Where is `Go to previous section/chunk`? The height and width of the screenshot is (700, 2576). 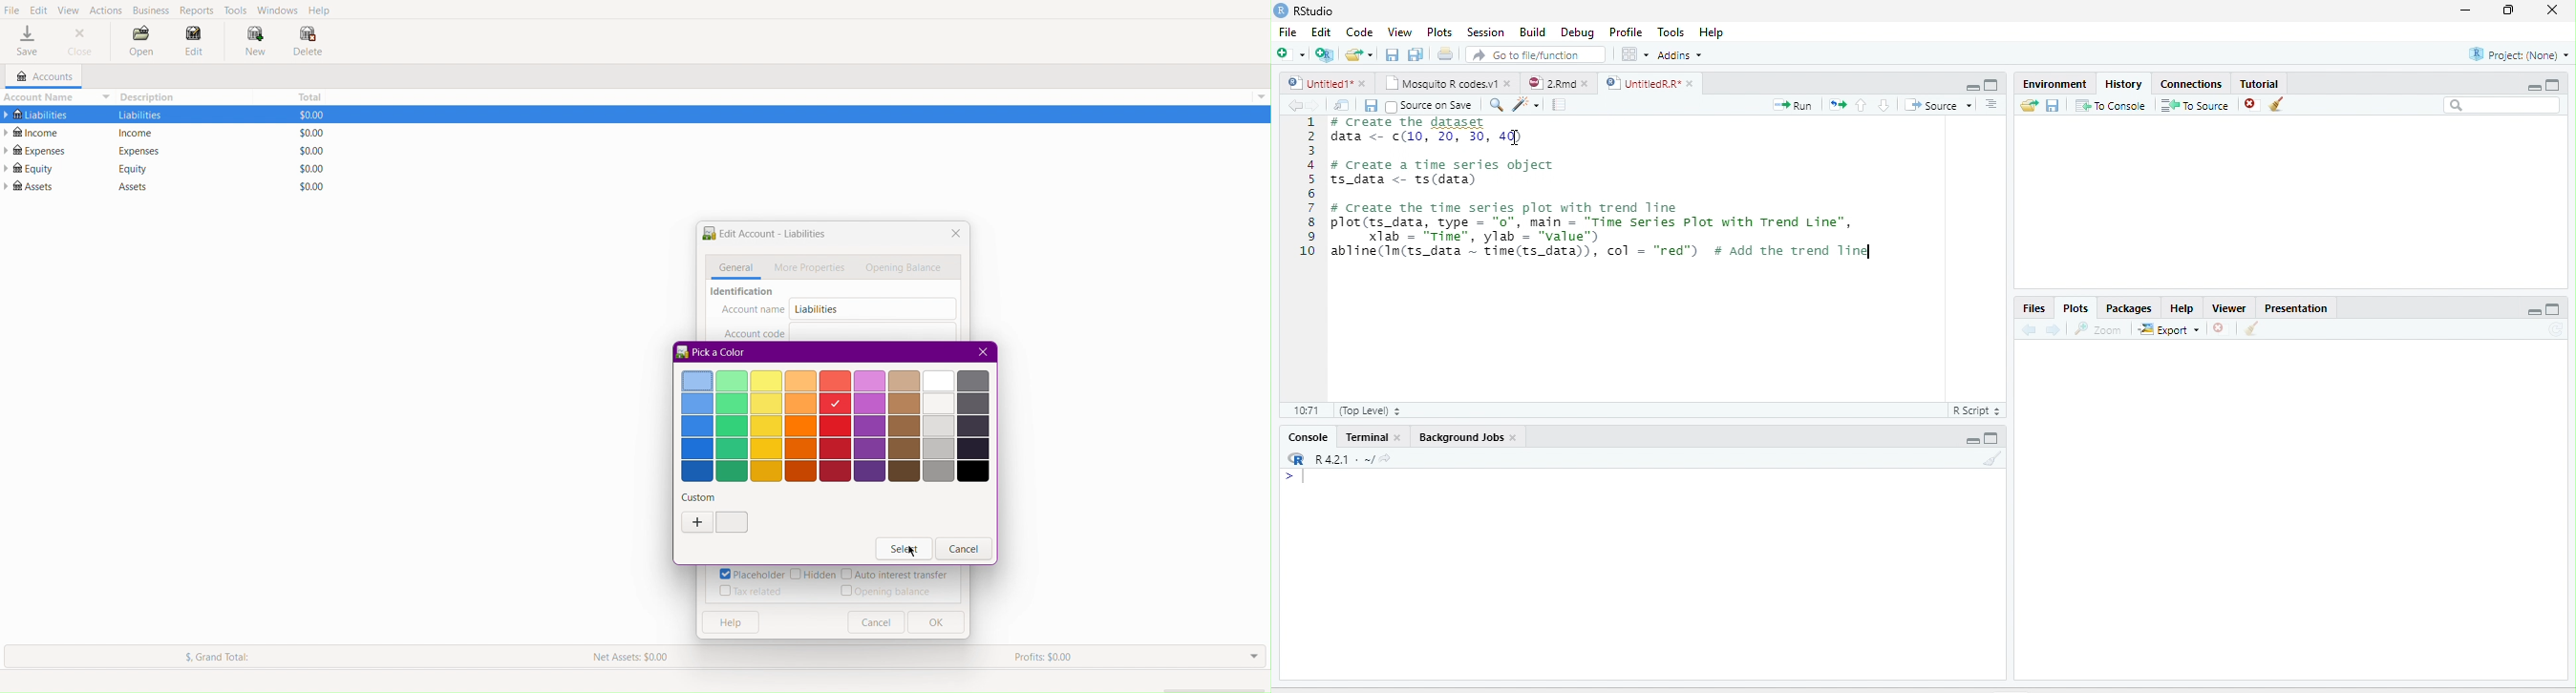
Go to previous section/chunk is located at coordinates (1861, 104).